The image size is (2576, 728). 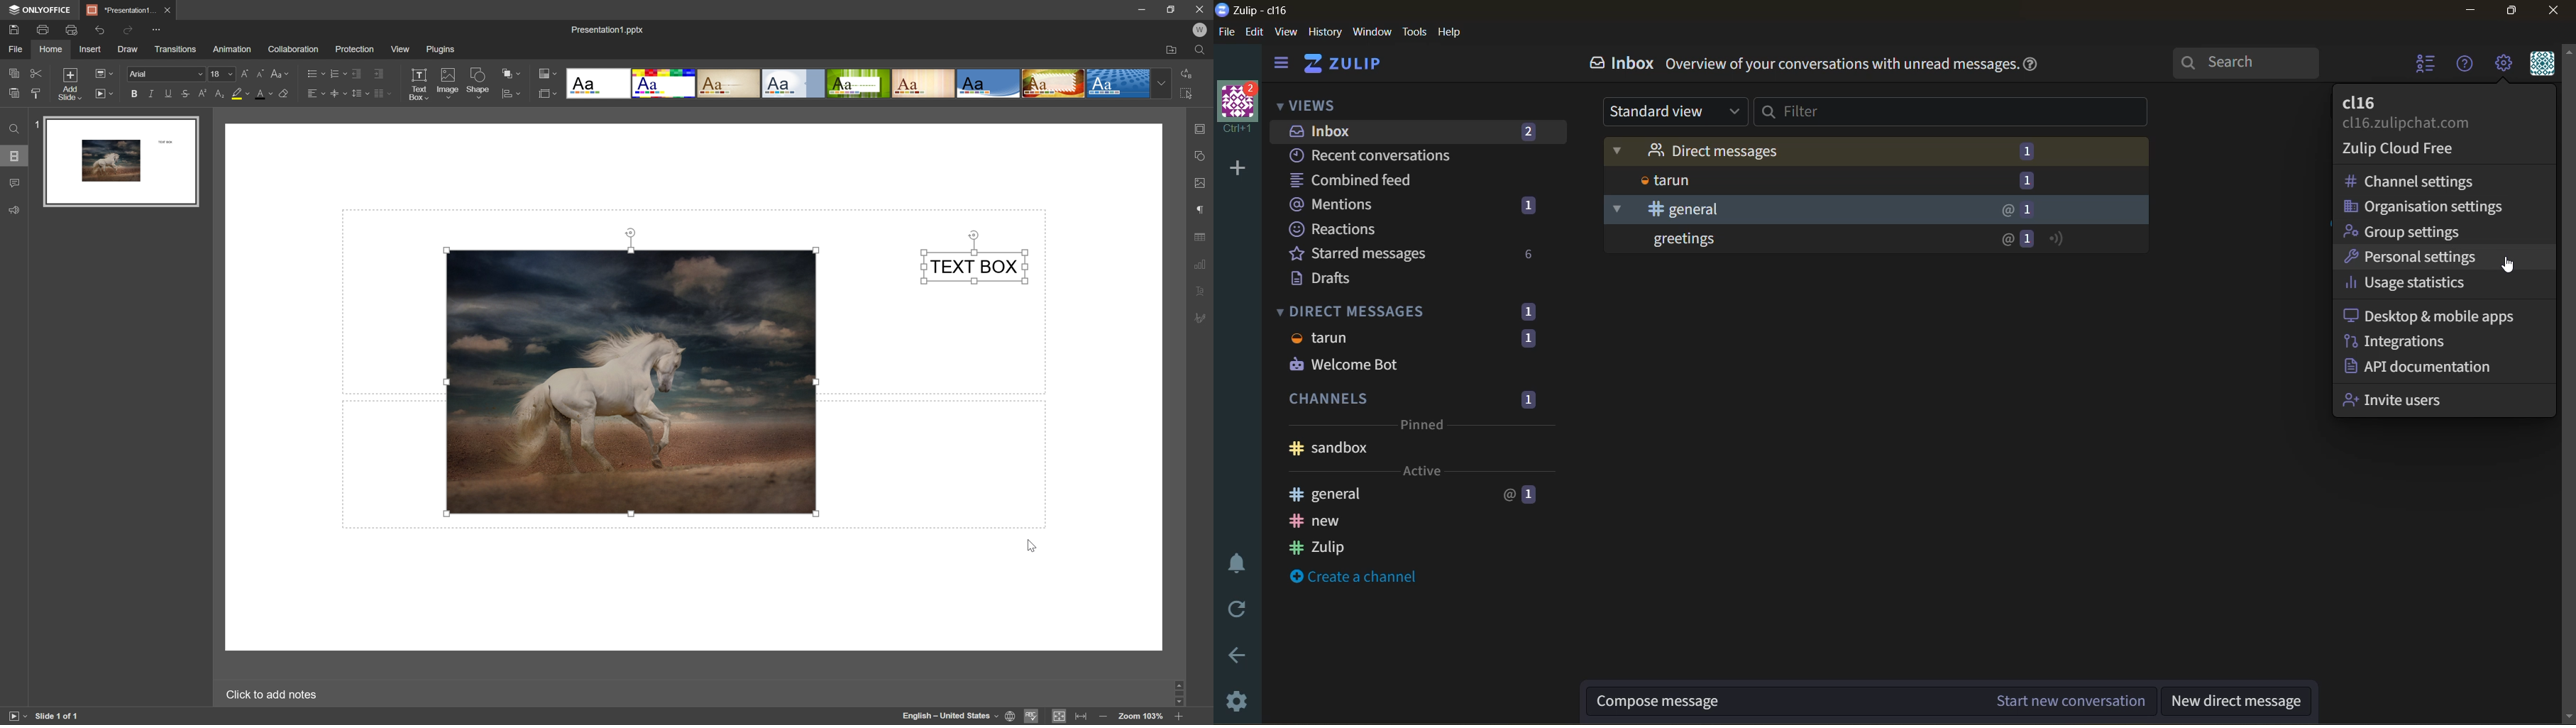 What do you see at coordinates (1407, 231) in the screenshot?
I see `reactions` at bounding box center [1407, 231].